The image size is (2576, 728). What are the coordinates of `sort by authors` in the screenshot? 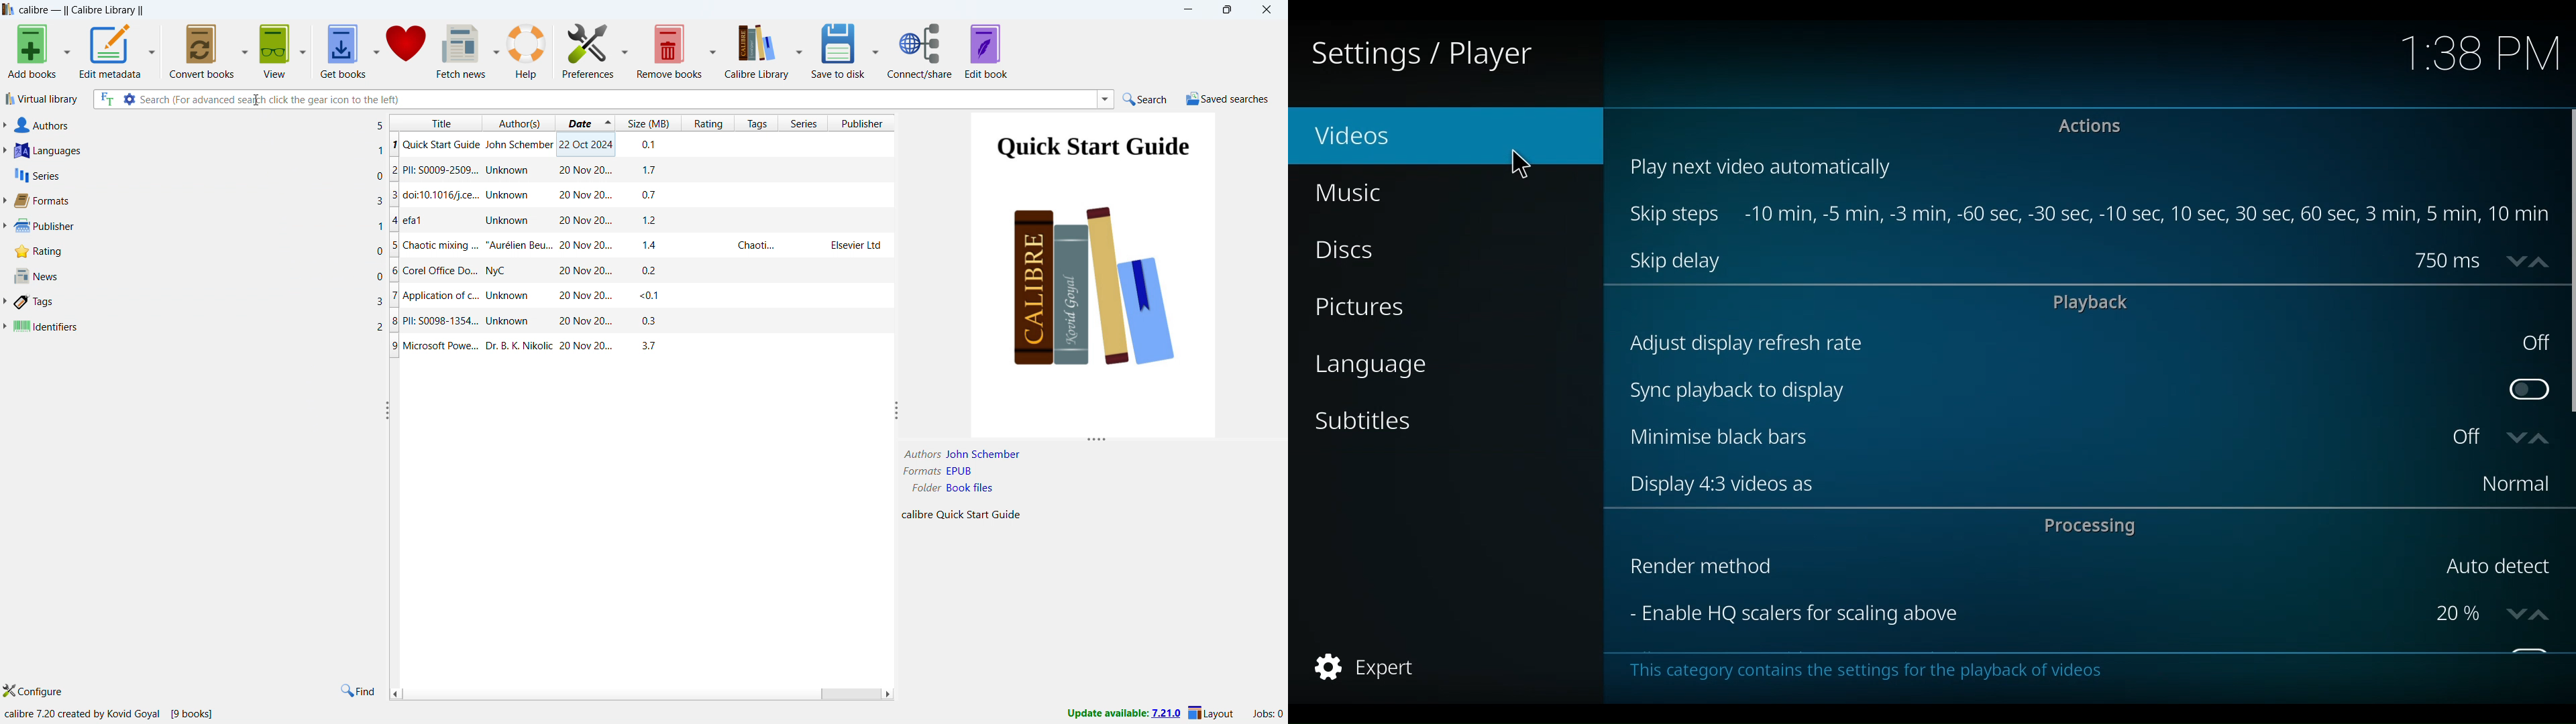 It's located at (521, 123).